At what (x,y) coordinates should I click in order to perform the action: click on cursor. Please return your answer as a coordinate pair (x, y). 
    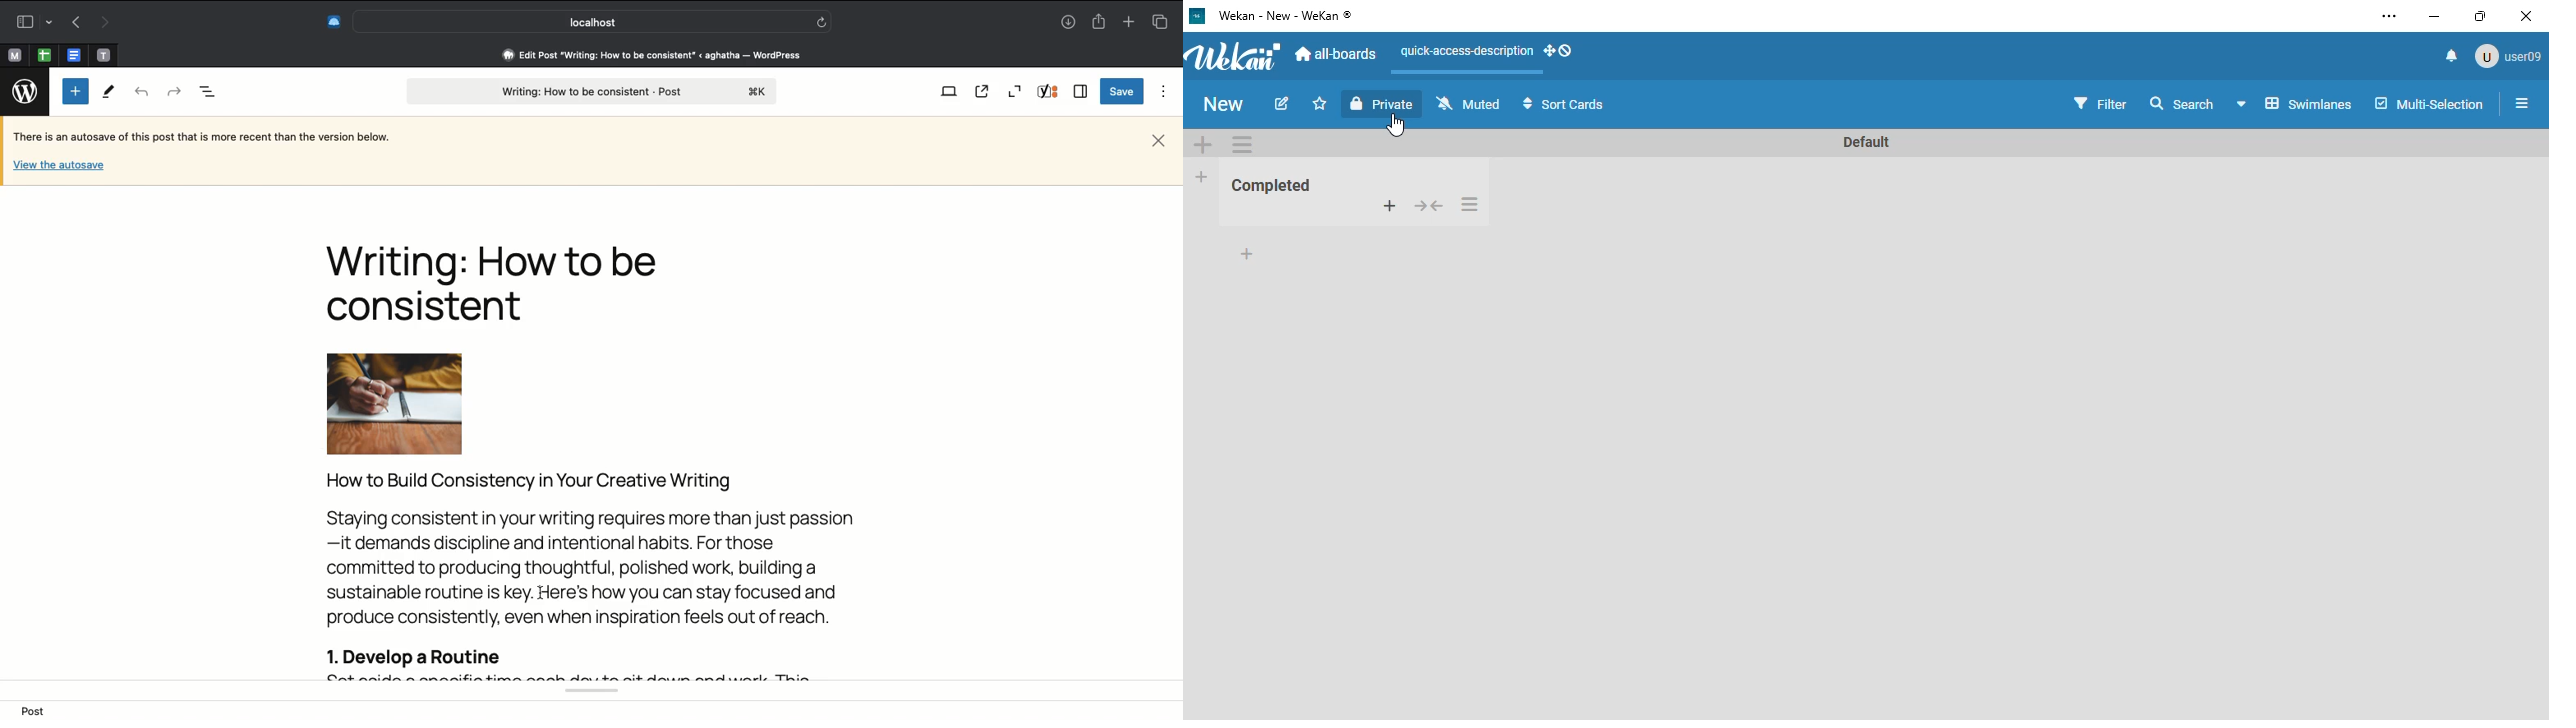
    Looking at the image, I should click on (1396, 125).